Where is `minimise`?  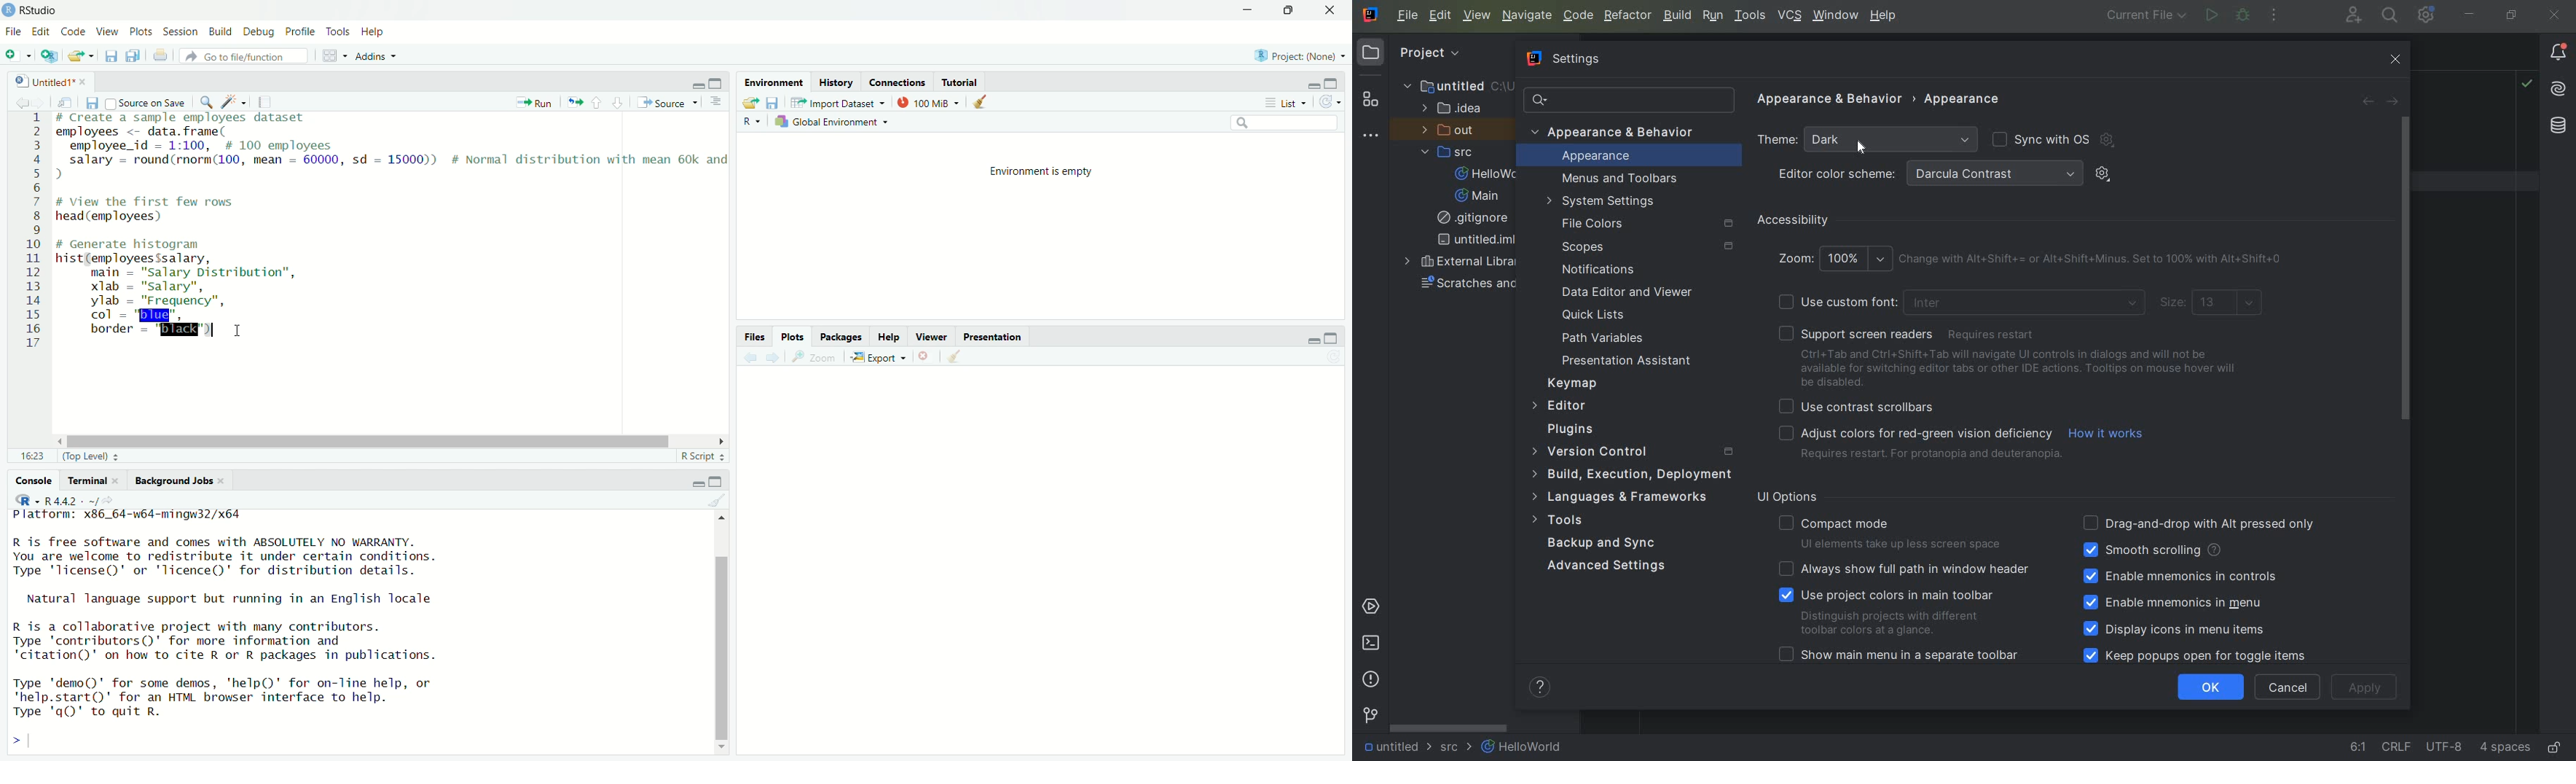
minimise is located at coordinates (1313, 86).